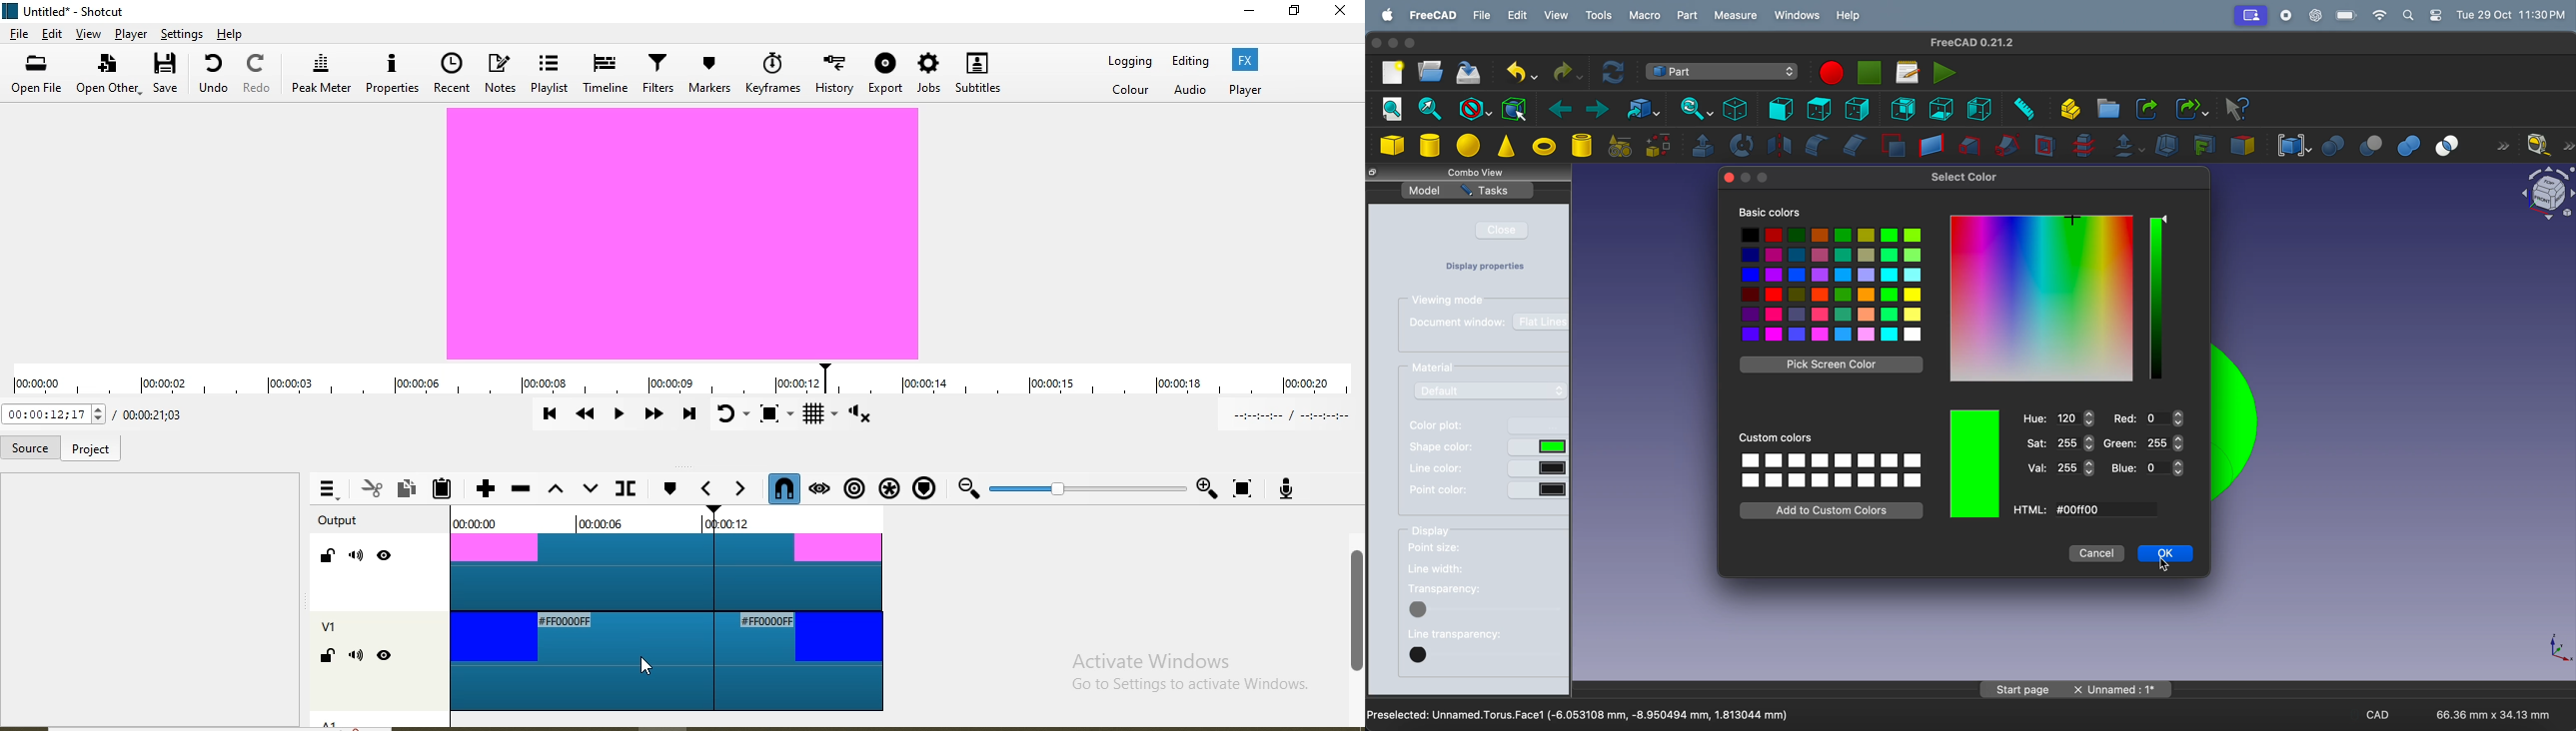 Image resolution: width=2576 pixels, height=756 pixels. I want to click on frint view, so click(1777, 108).